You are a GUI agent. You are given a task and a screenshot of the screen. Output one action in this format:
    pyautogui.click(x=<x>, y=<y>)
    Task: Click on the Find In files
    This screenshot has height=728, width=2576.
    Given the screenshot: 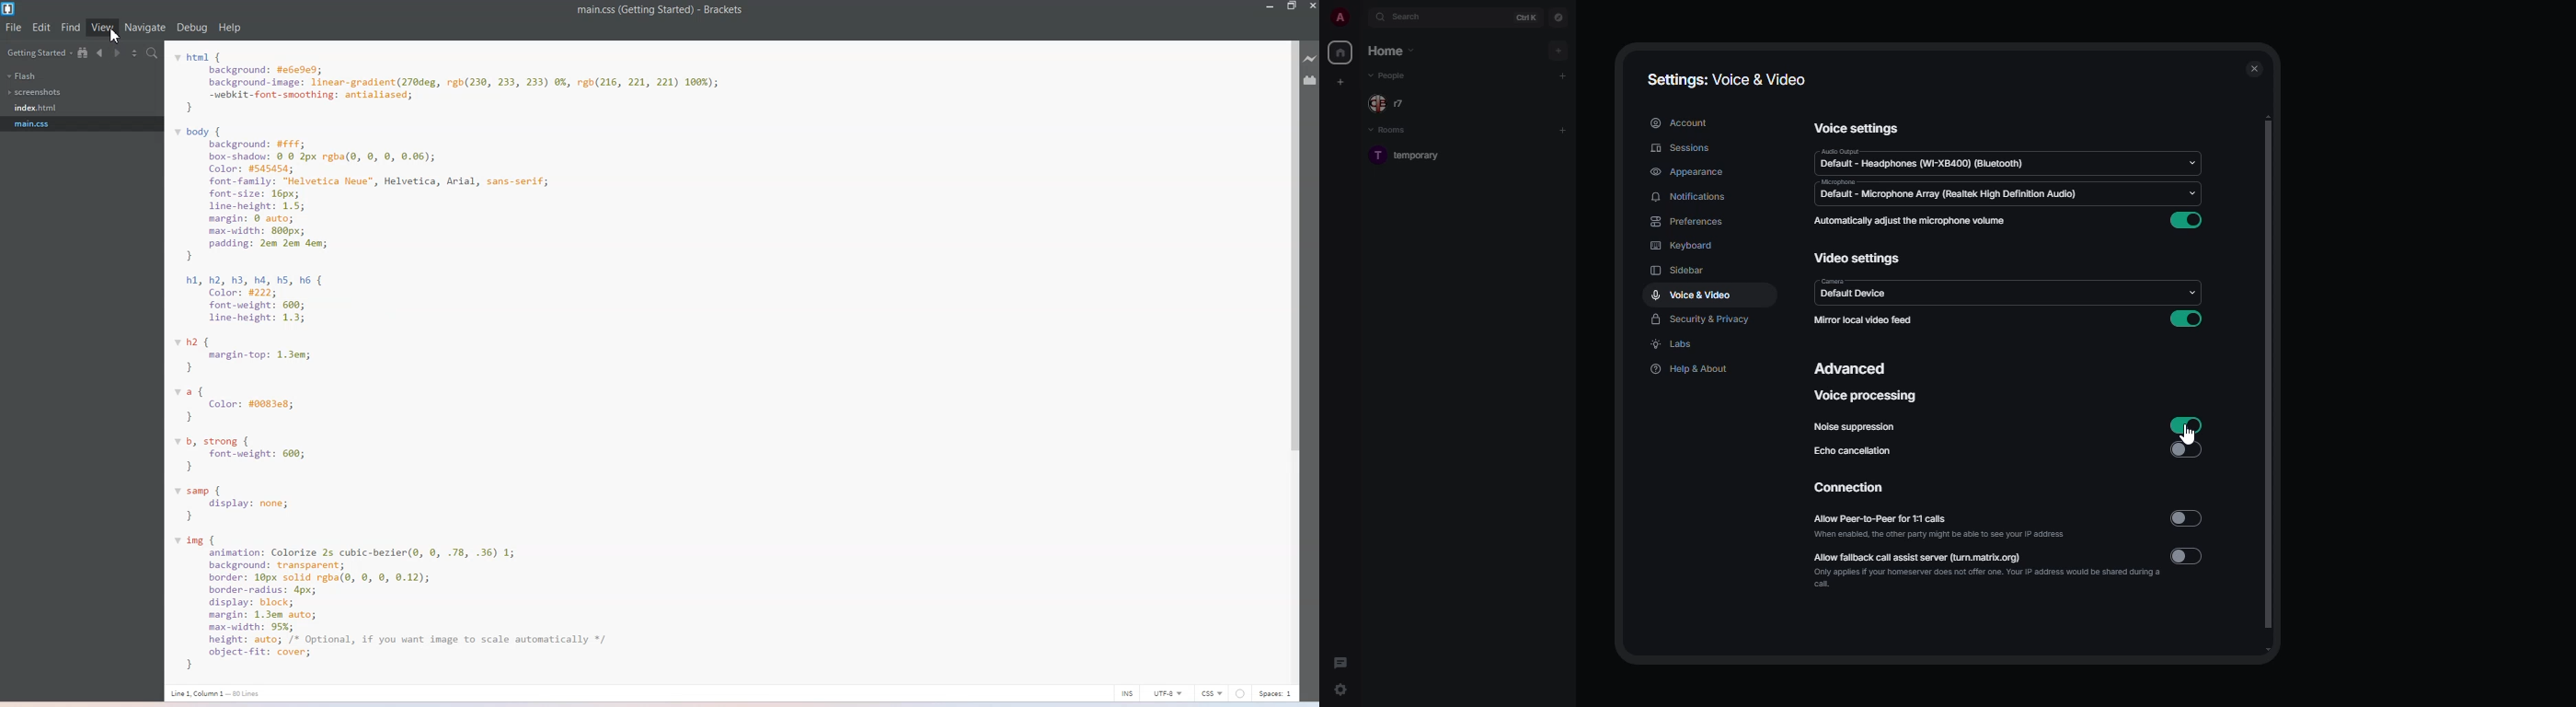 What is the action you would take?
    pyautogui.click(x=153, y=54)
    